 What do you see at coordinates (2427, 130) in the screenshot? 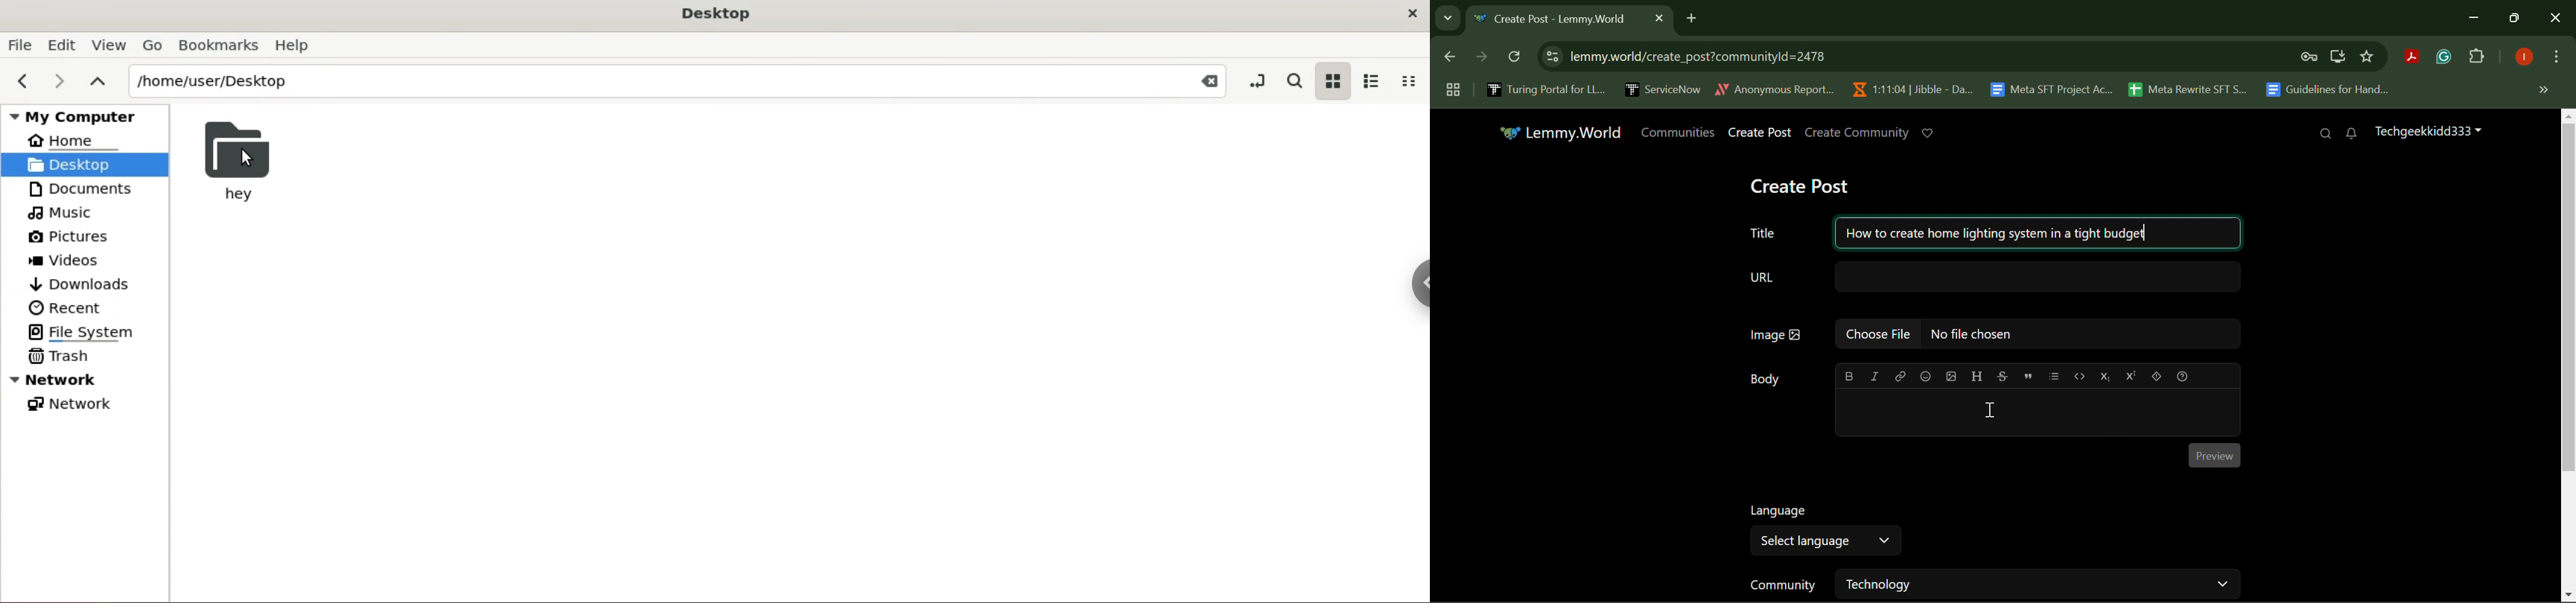
I see `Techgeekkidd333` at bounding box center [2427, 130].